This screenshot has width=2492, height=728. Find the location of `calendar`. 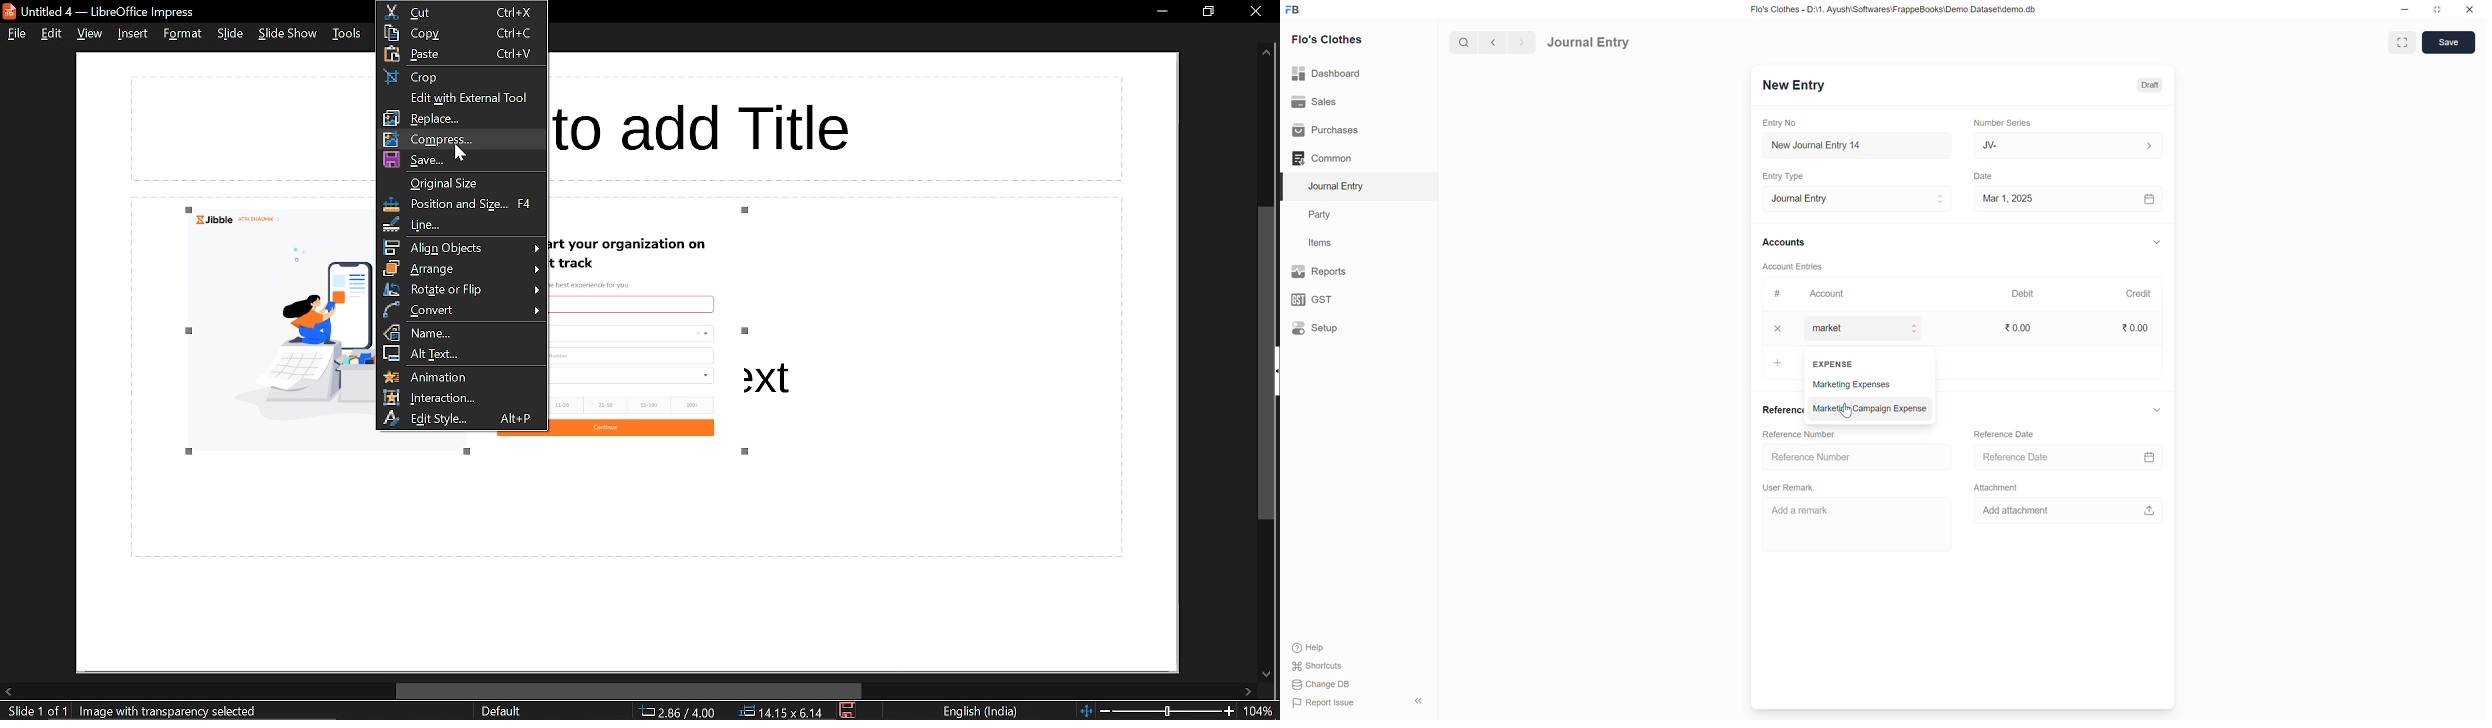

calendar is located at coordinates (2149, 457).